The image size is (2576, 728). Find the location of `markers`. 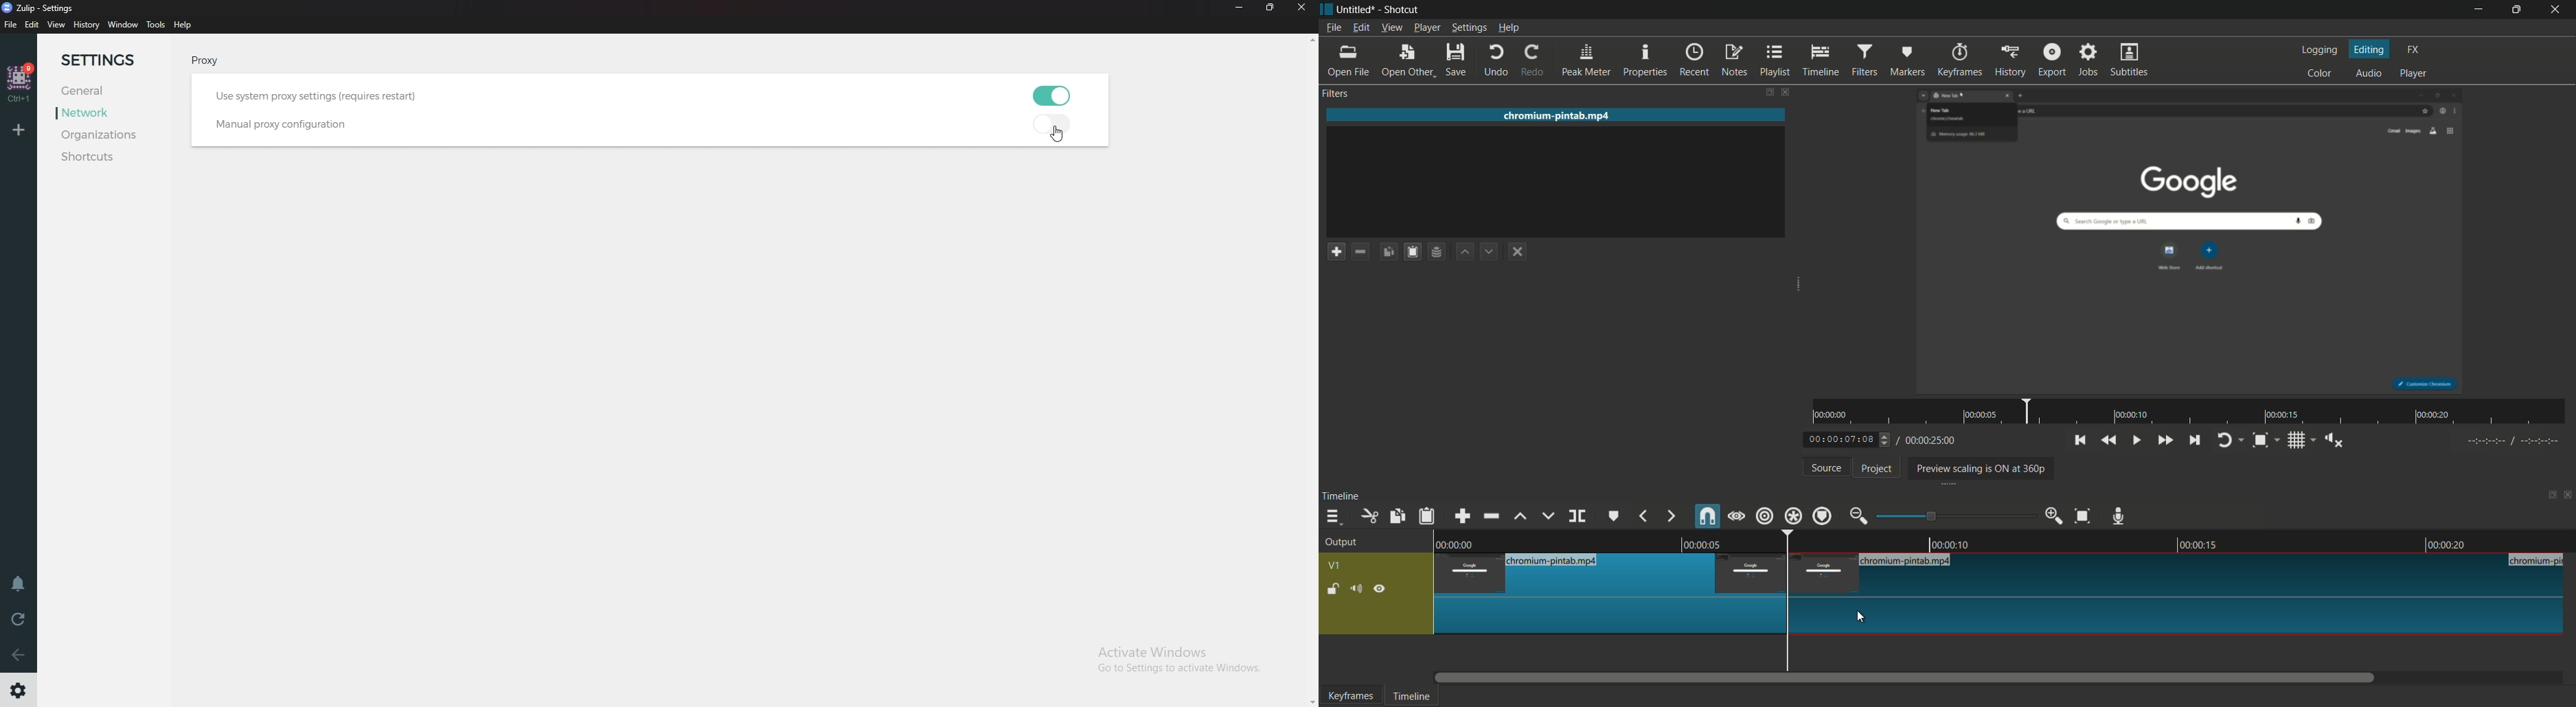

markers is located at coordinates (1906, 61).